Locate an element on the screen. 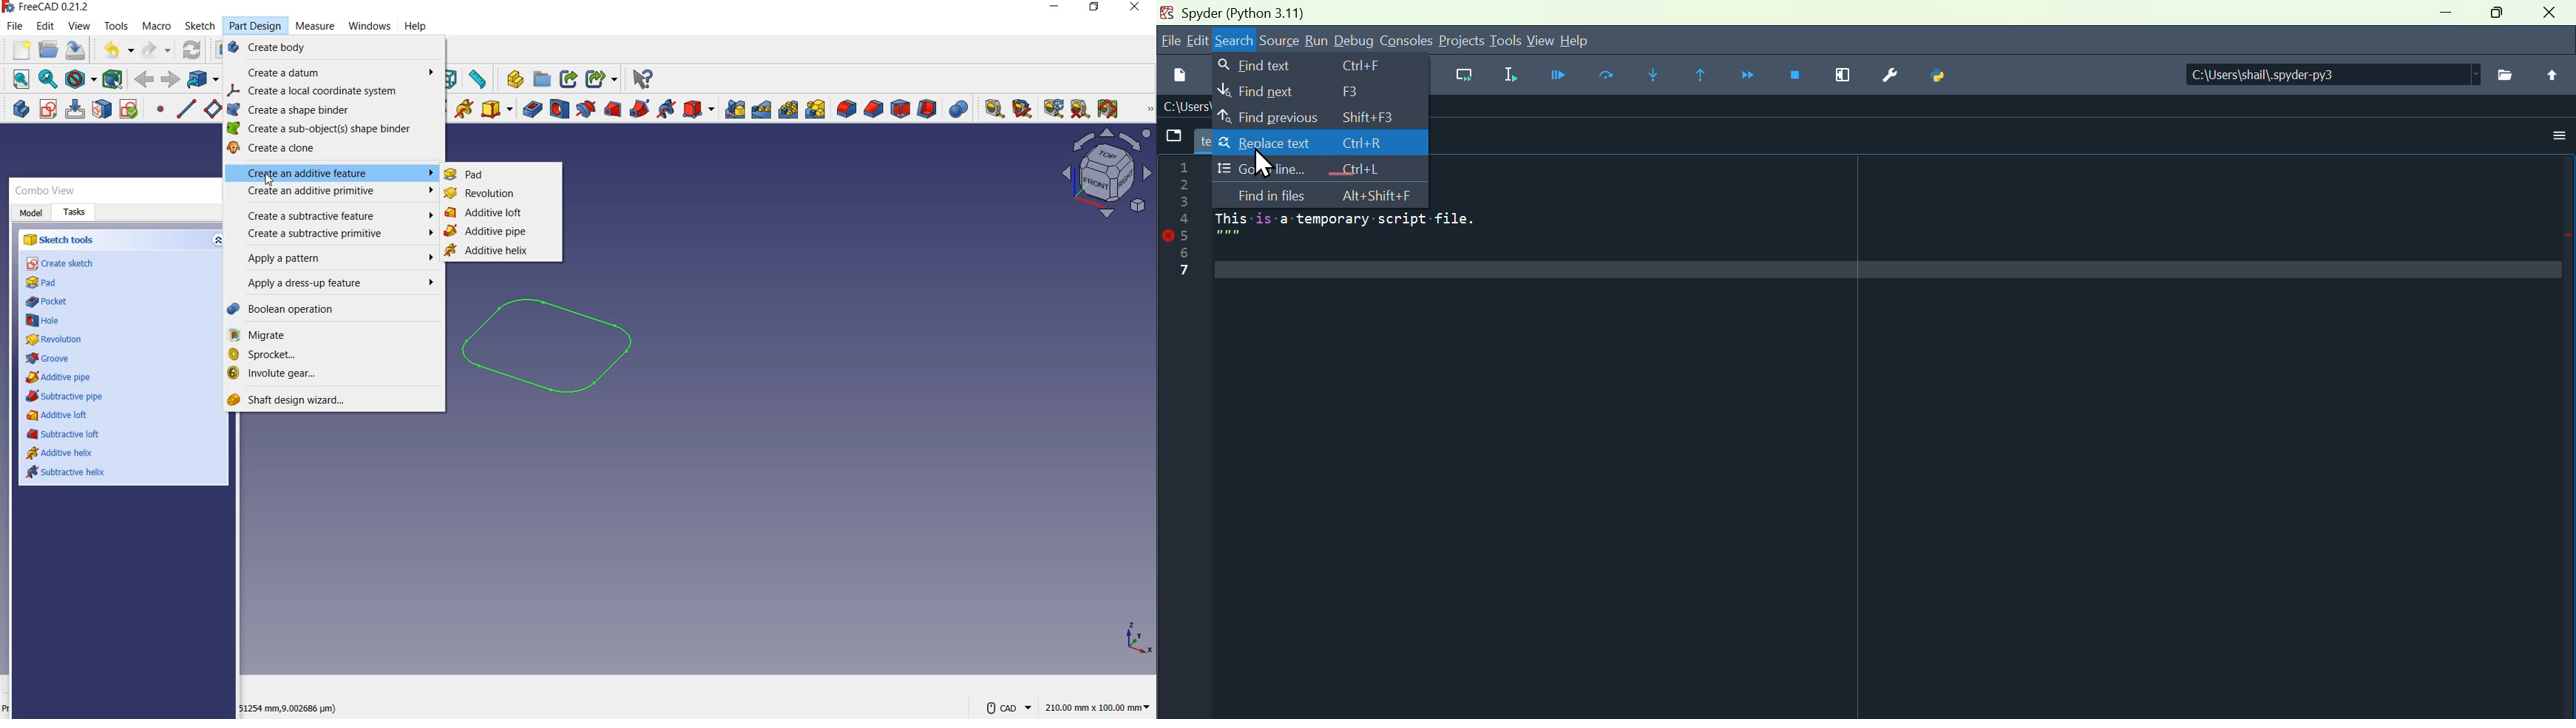  Python path manager is located at coordinates (1937, 76).